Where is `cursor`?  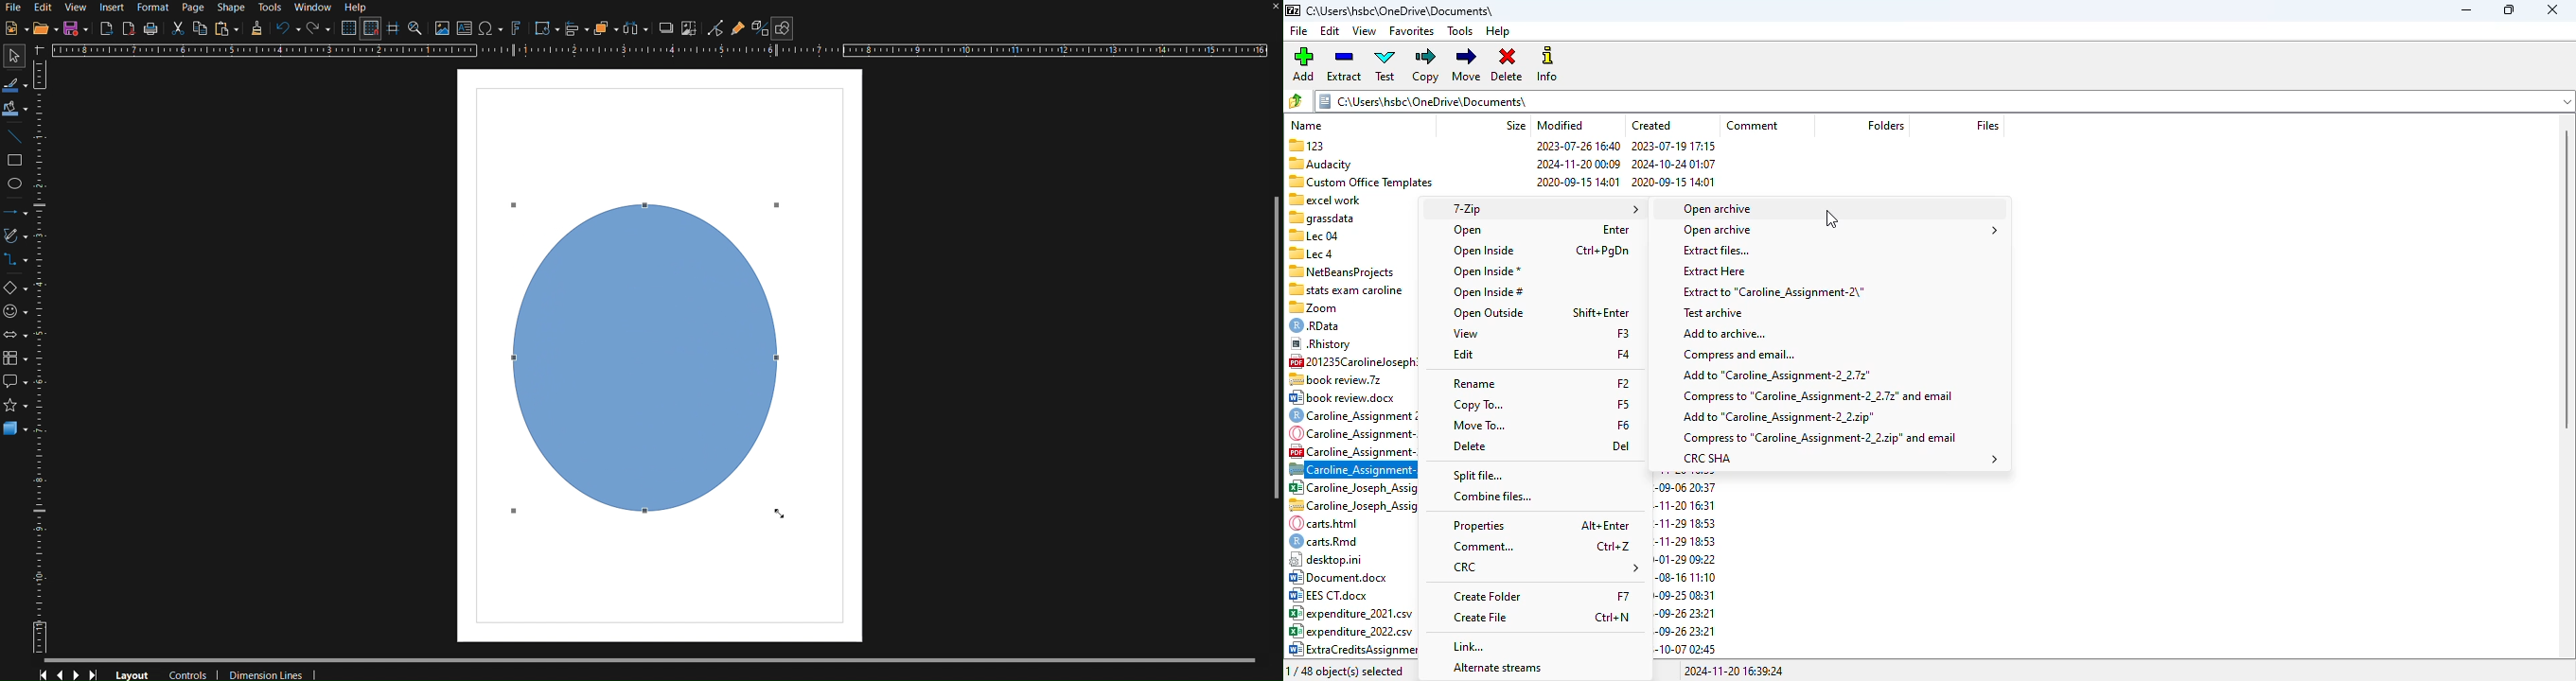 cursor is located at coordinates (1831, 218).